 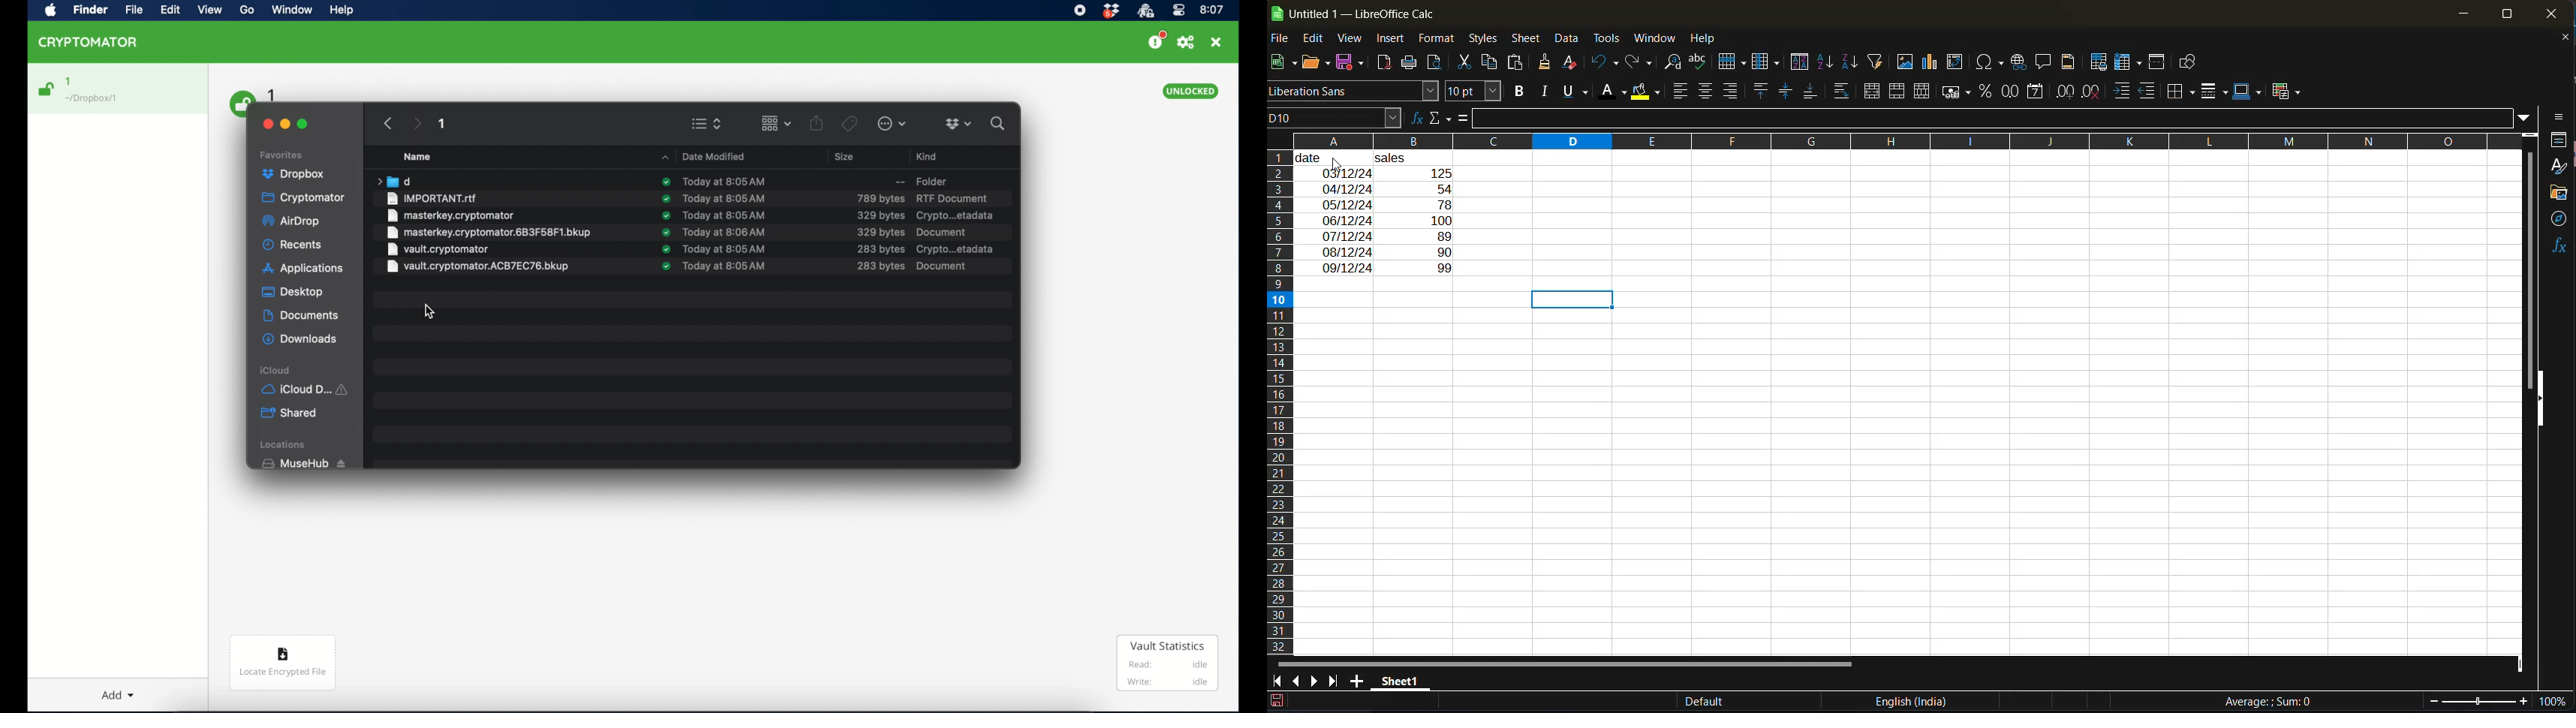 I want to click on rtf document, so click(x=952, y=198).